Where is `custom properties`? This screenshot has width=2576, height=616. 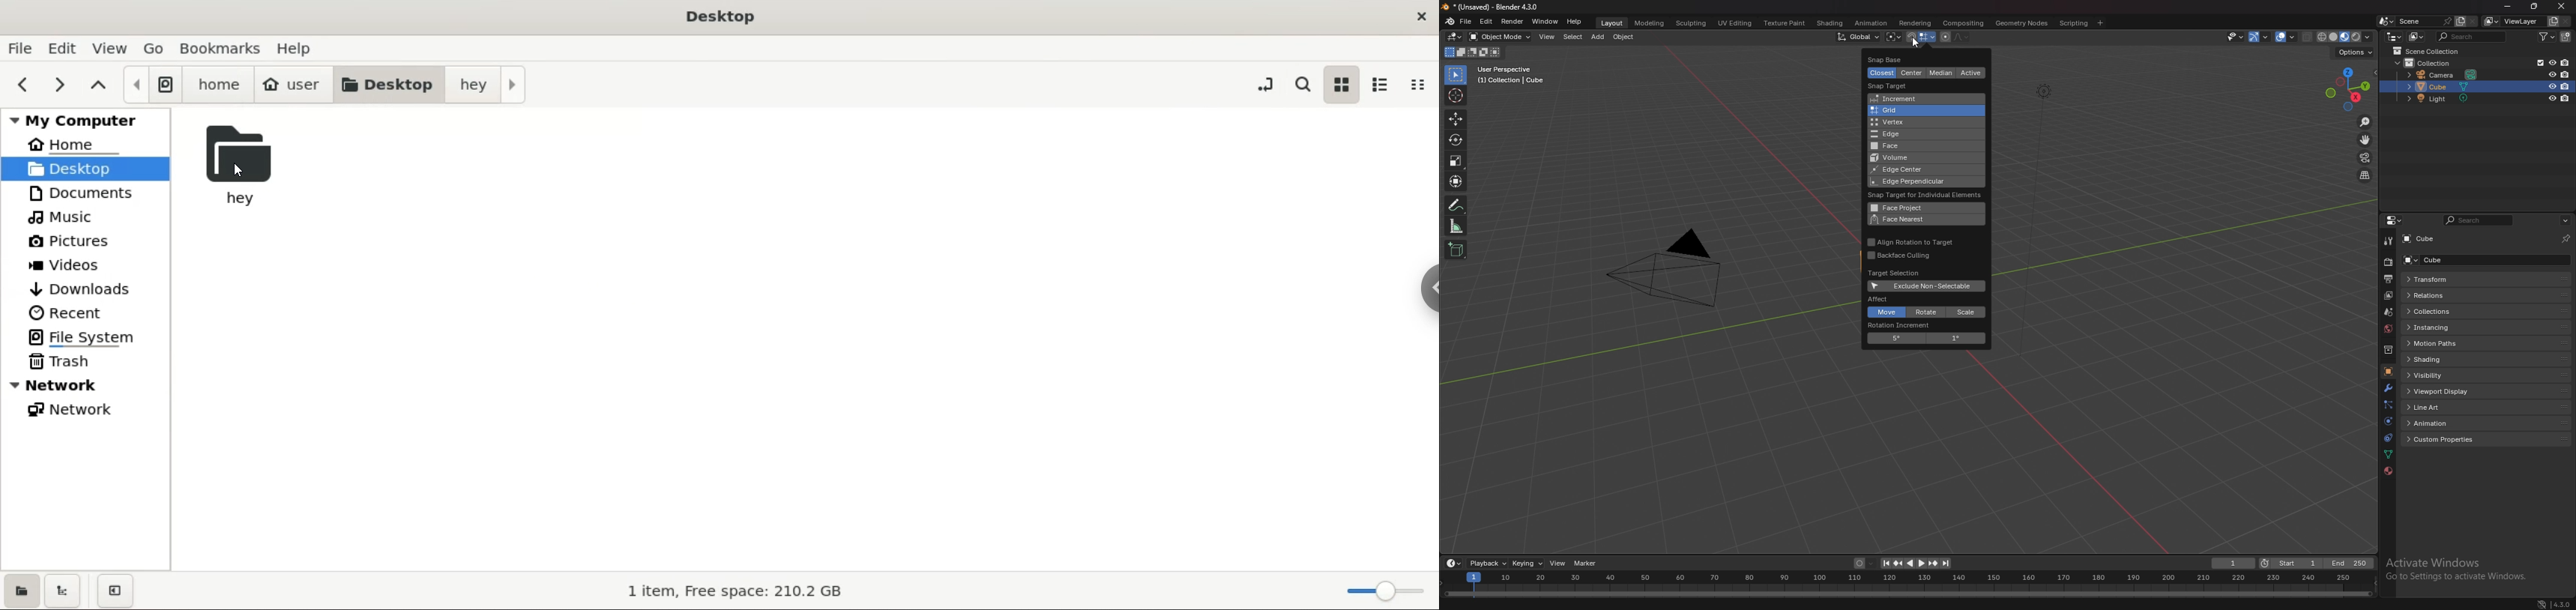 custom properties is located at coordinates (2445, 439).